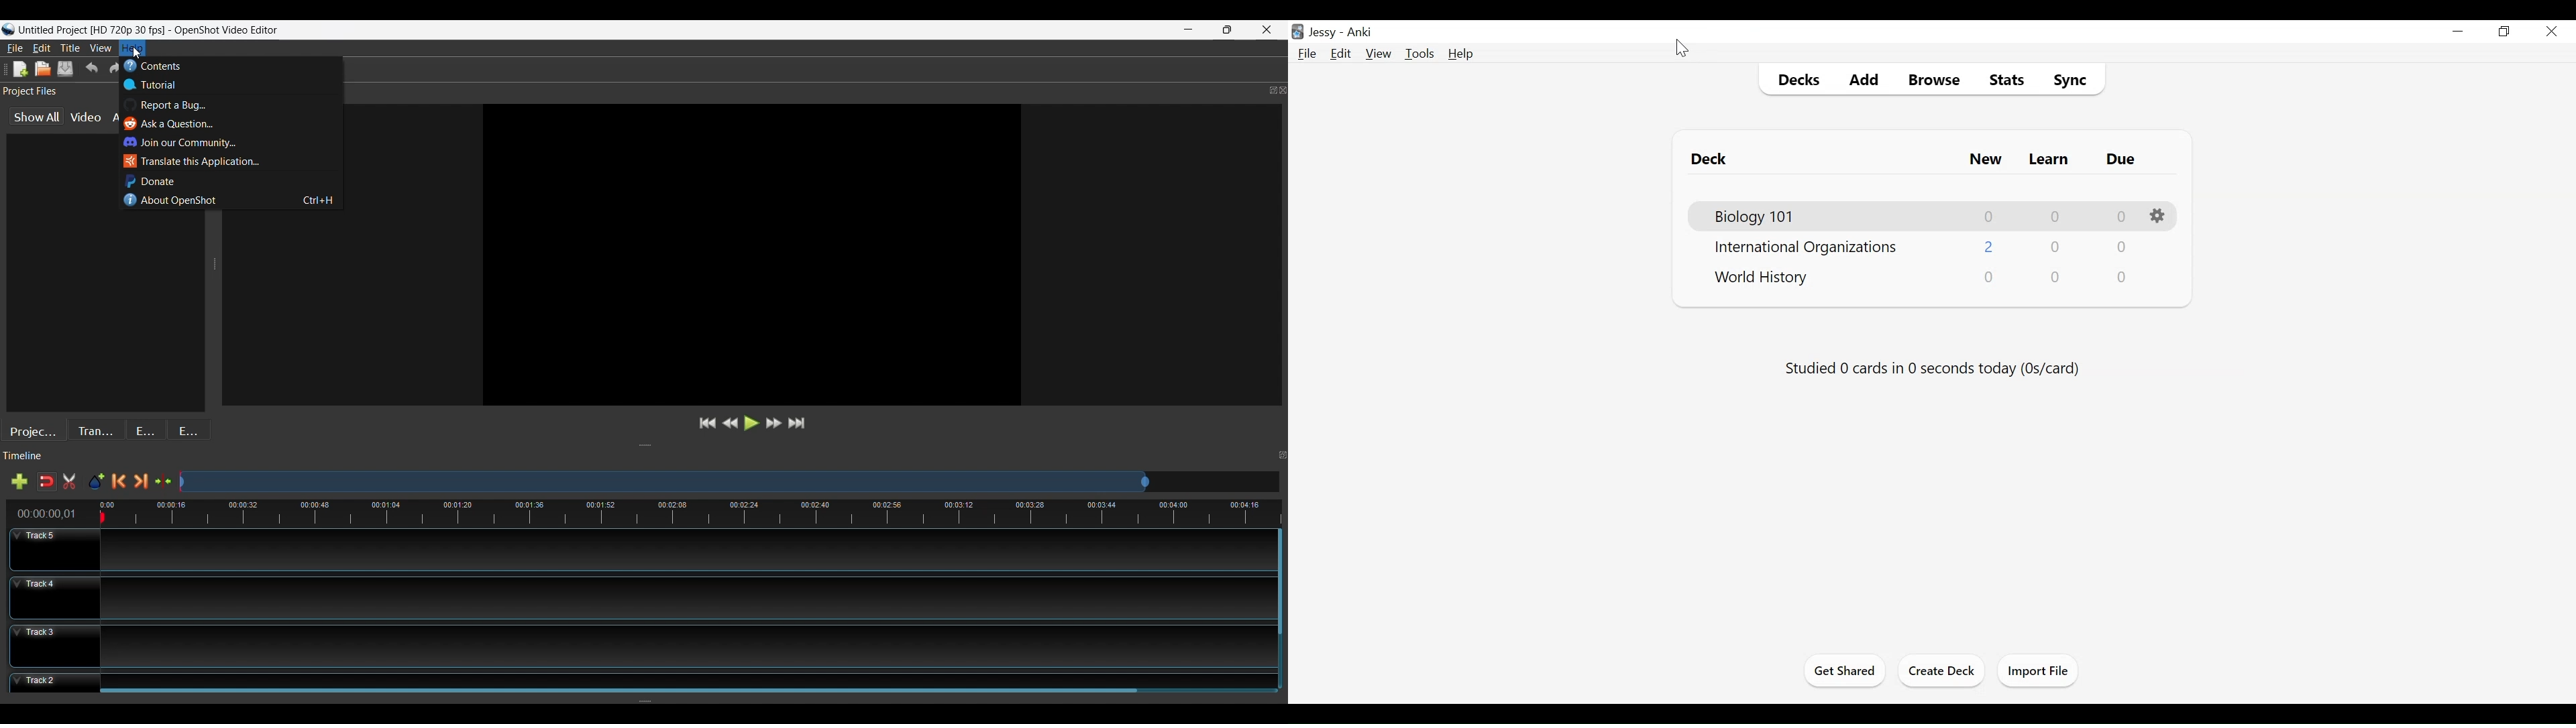  I want to click on Learn Card Count, so click(2056, 277).